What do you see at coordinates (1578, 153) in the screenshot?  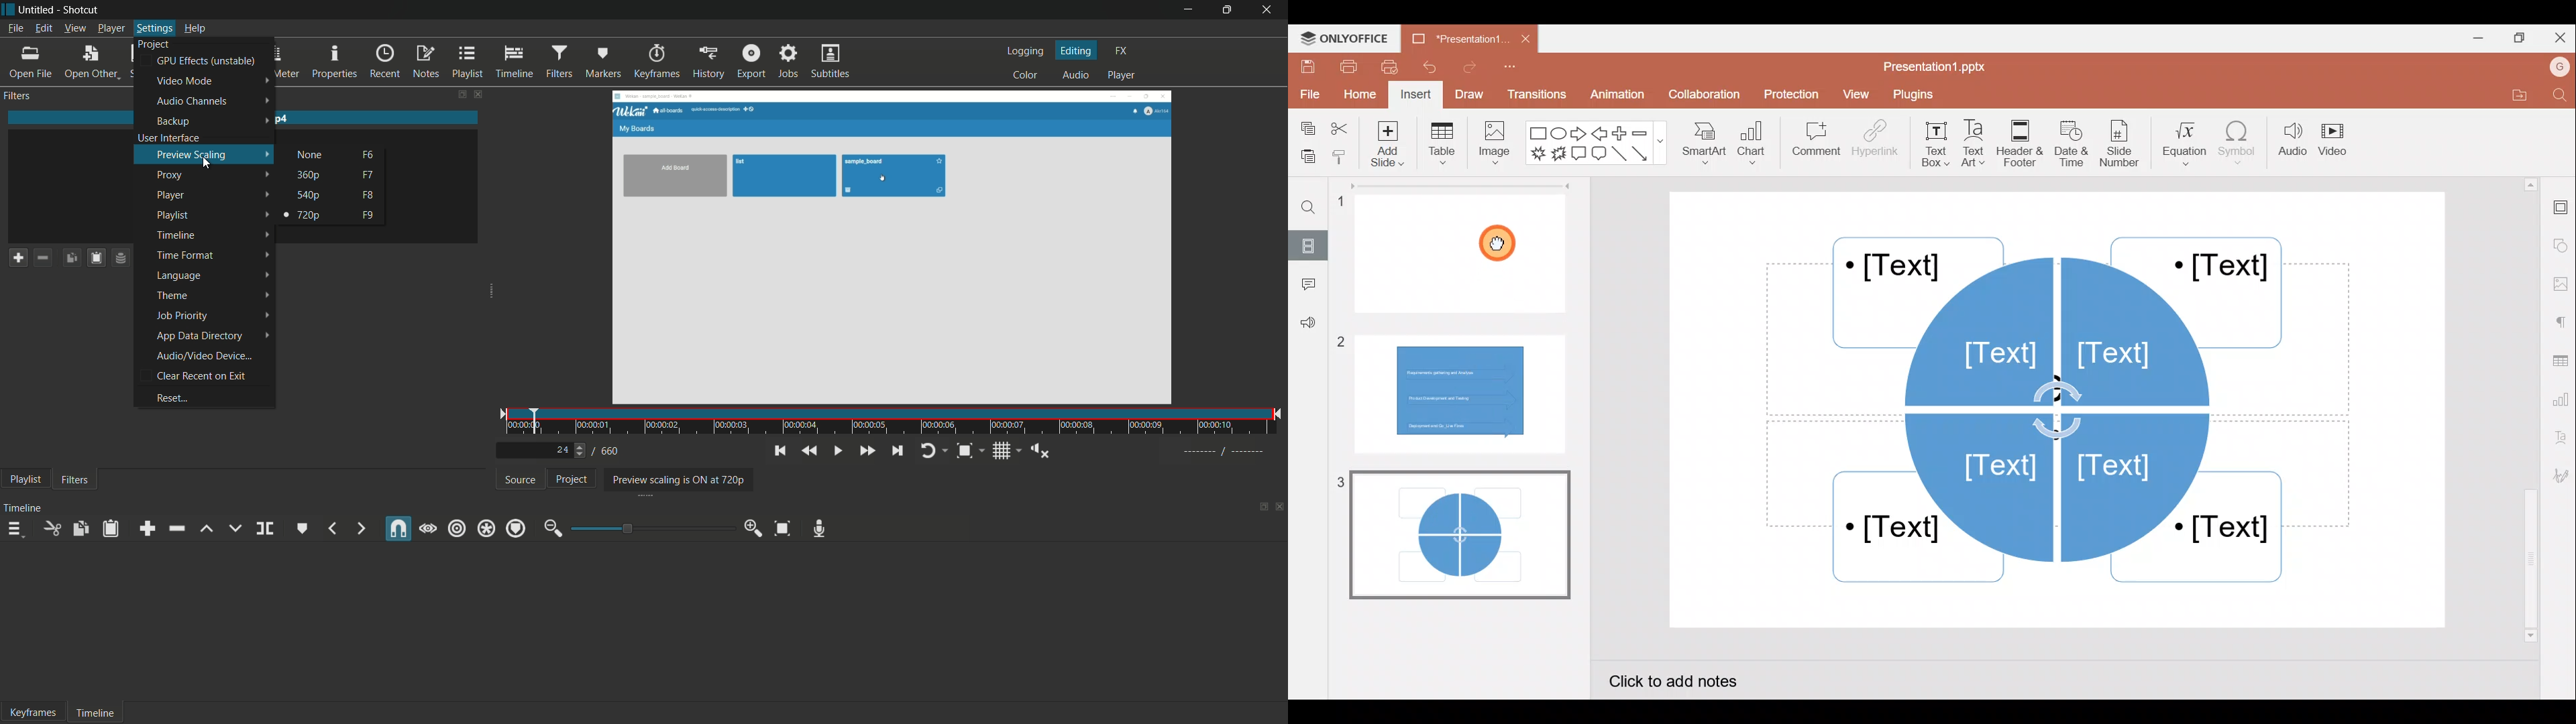 I see `Rectangular callout` at bounding box center [1578, 153].